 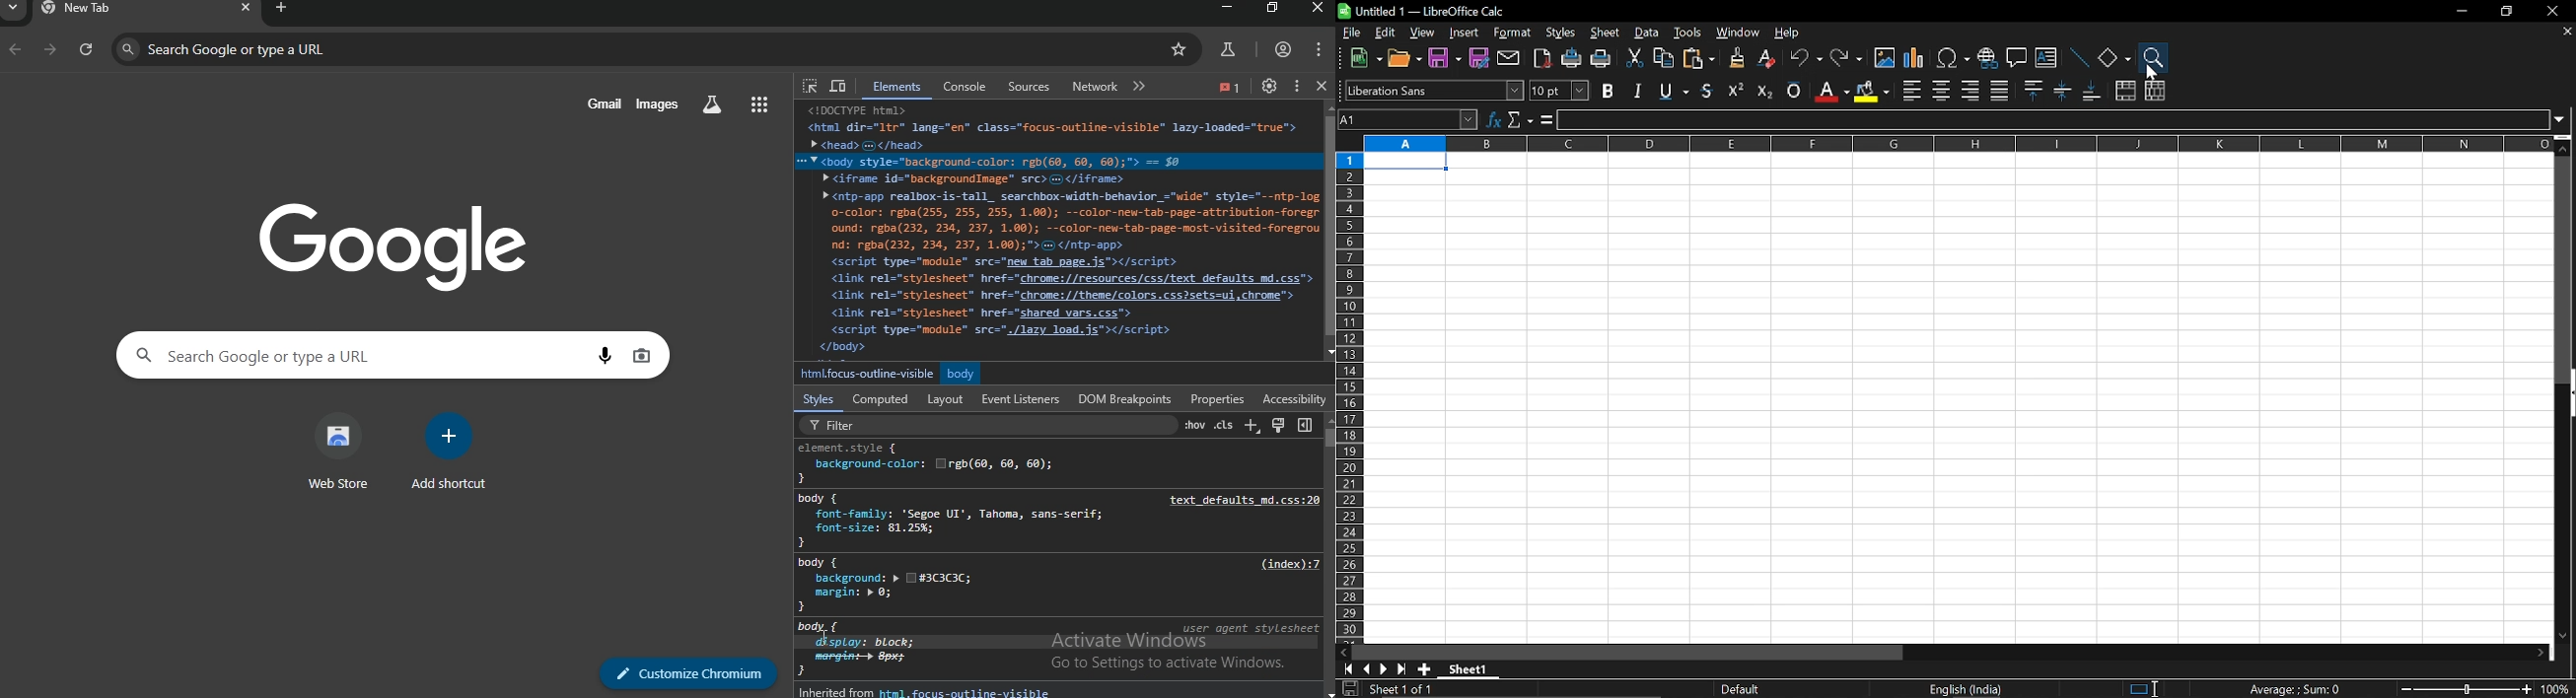 What do you see at coordinates (2063, 90) in the screenshot?
I see `center vertically` at bounding box center [2063, 90].